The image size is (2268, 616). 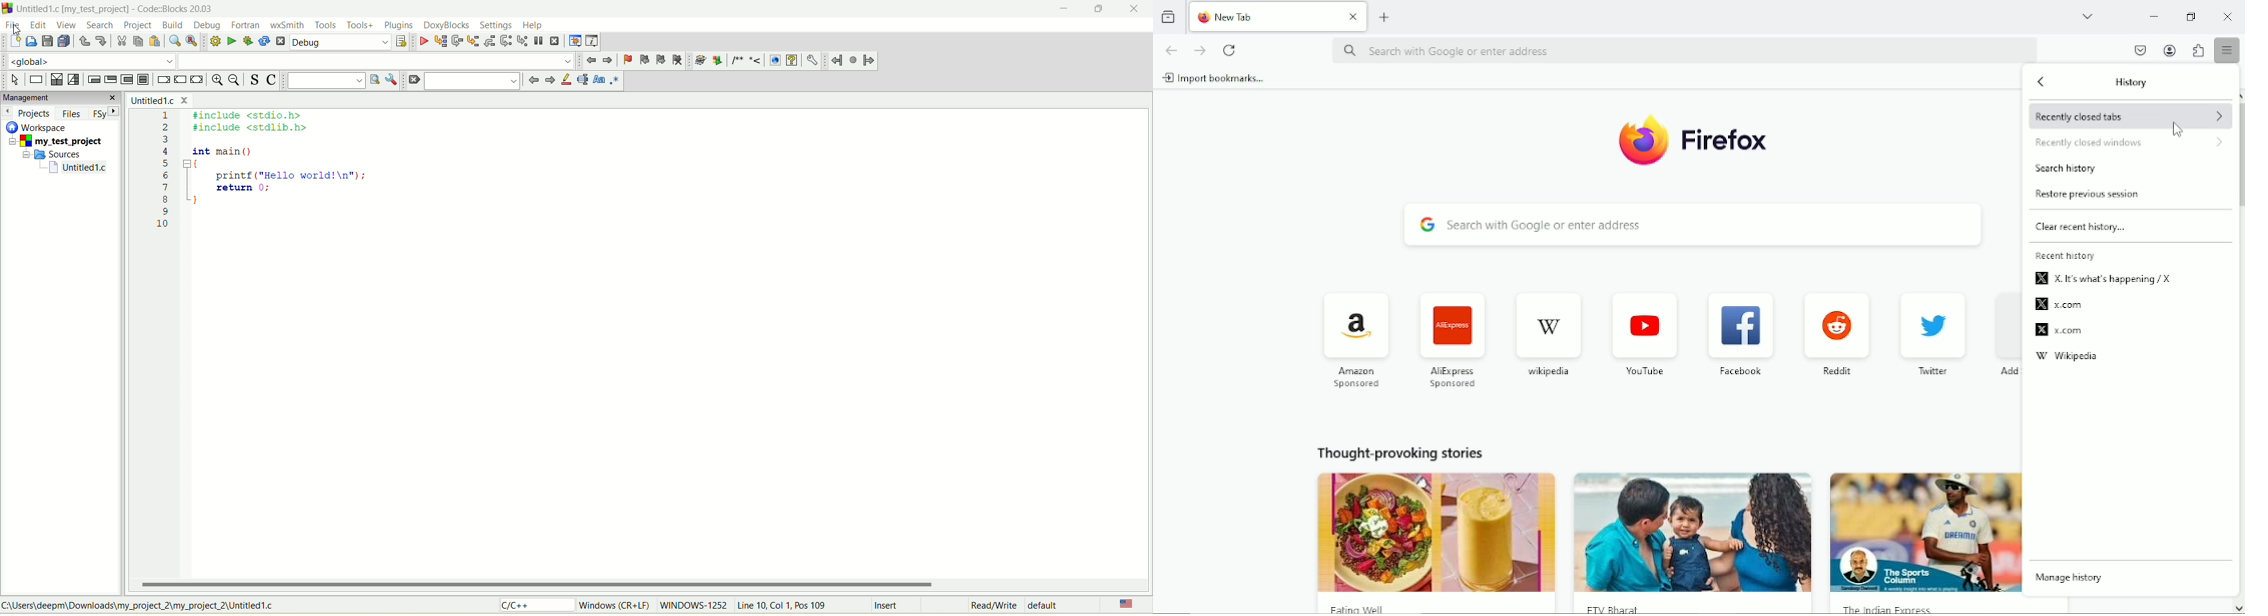 I want to click on debug, so click(x=208, y=25).